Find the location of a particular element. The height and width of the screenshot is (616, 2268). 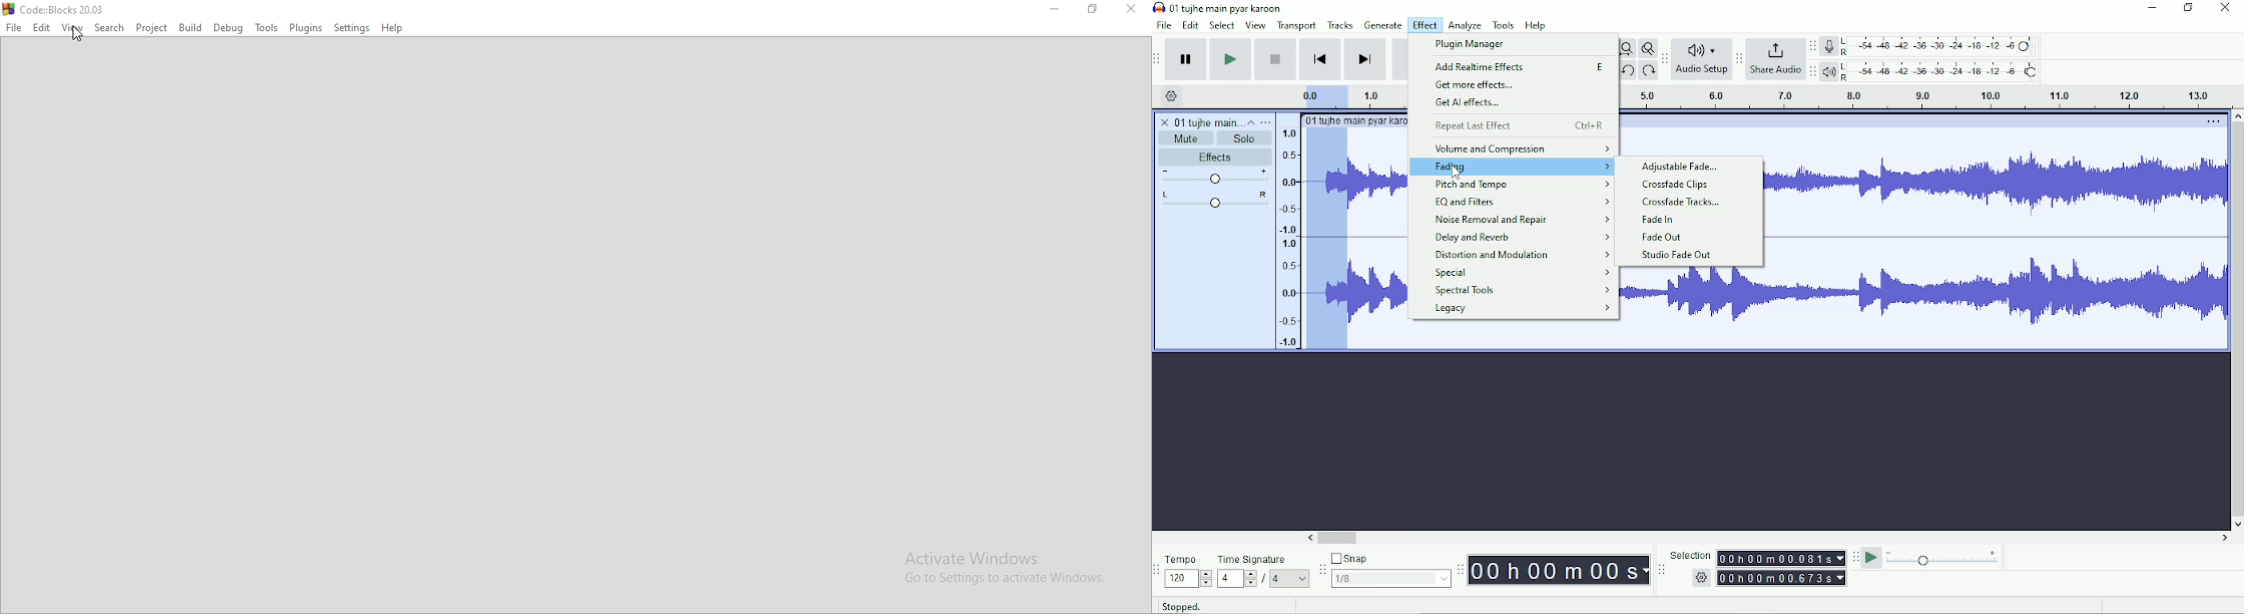

cancel logo is located at coordinates (1166, 122).